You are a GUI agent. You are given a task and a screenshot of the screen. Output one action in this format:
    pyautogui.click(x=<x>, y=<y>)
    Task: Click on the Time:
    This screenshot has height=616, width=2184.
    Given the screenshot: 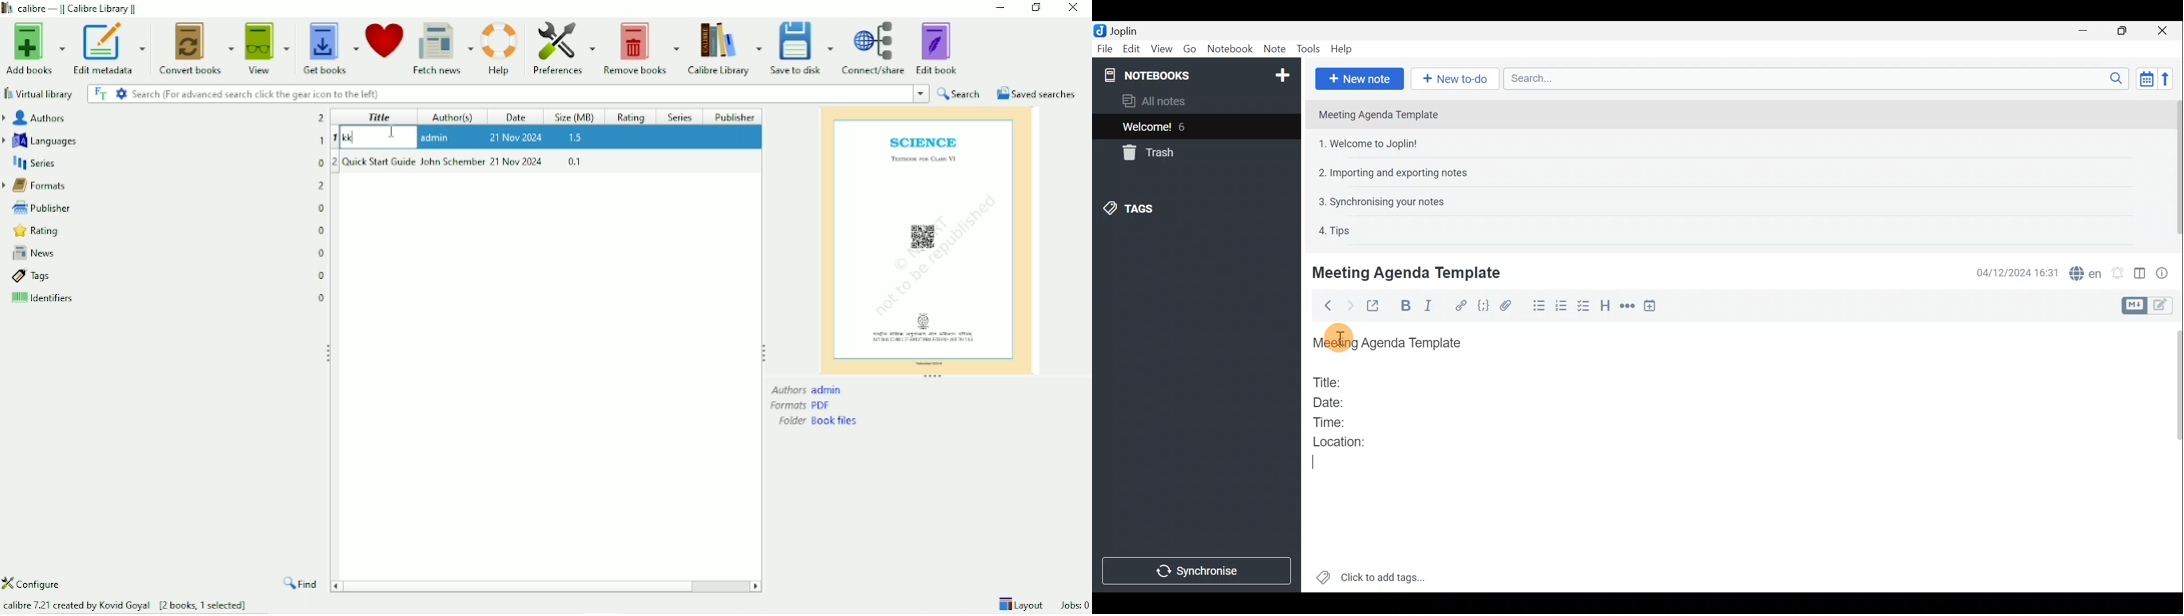 What is the action you would take?
    pyautogui.click(x=1330, y=420)
    